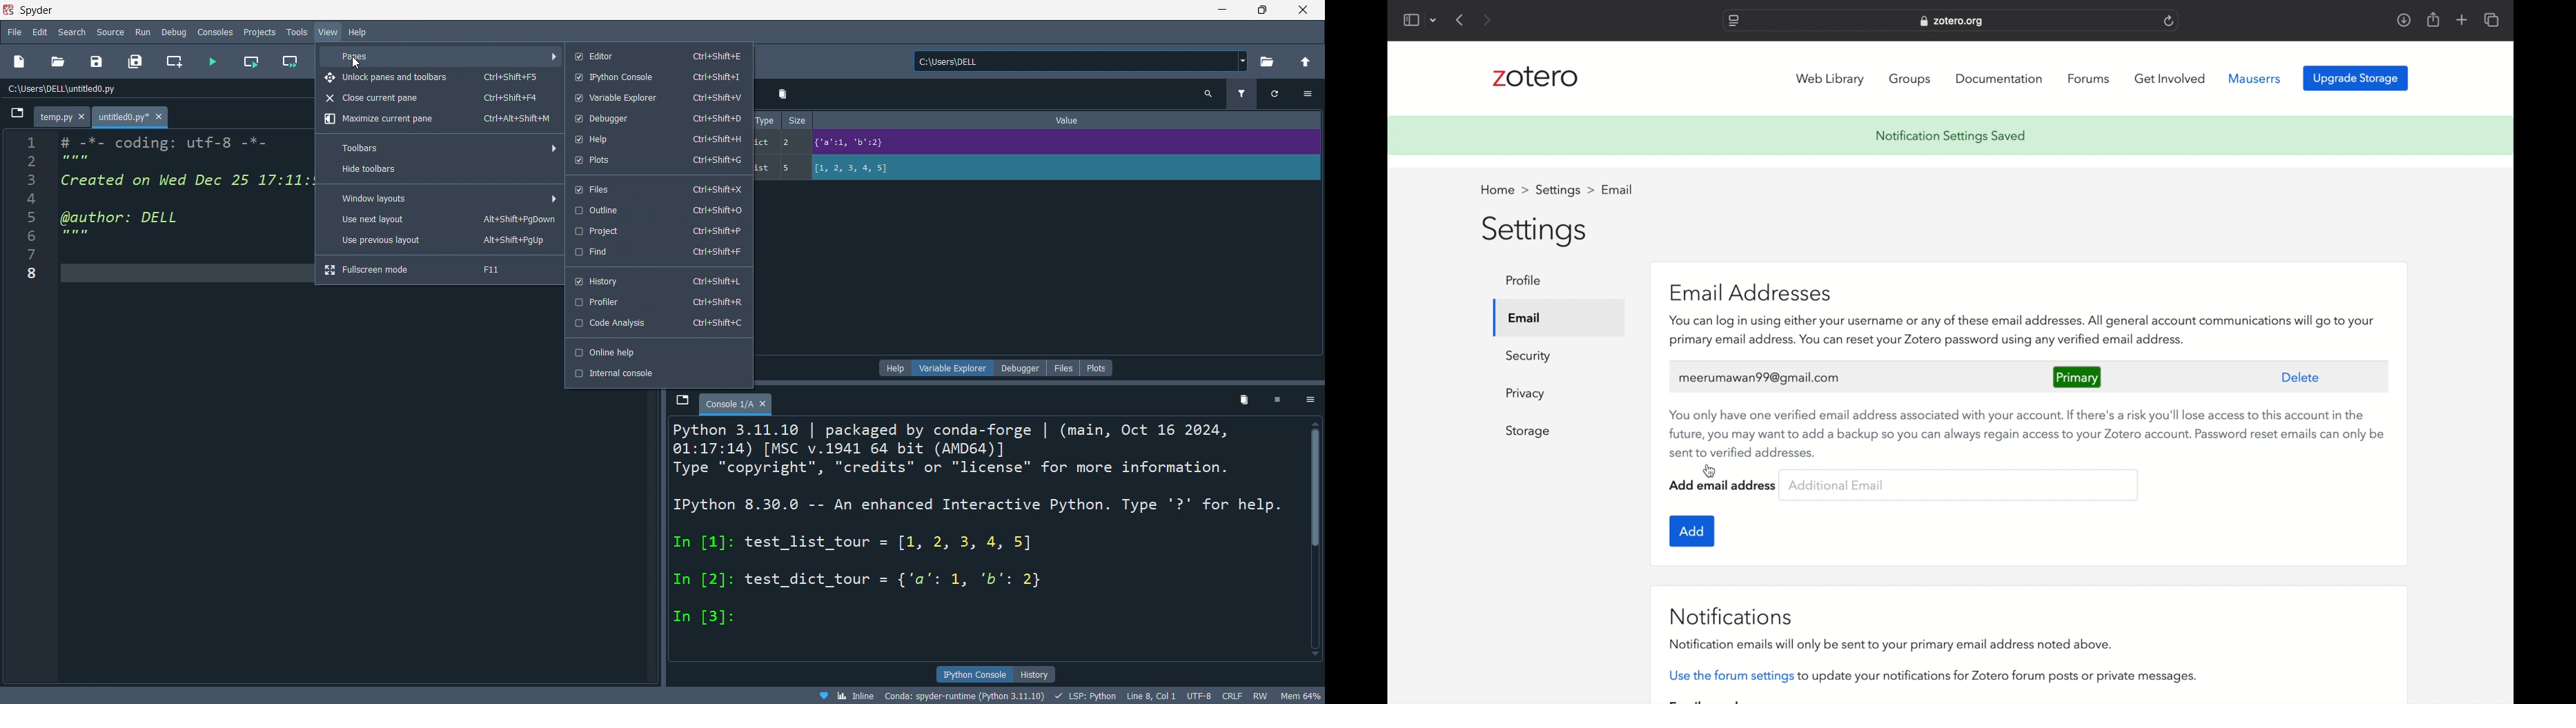 The width and height of the screenshot is (2576, 728). I want to click on source, so click(110, 31).